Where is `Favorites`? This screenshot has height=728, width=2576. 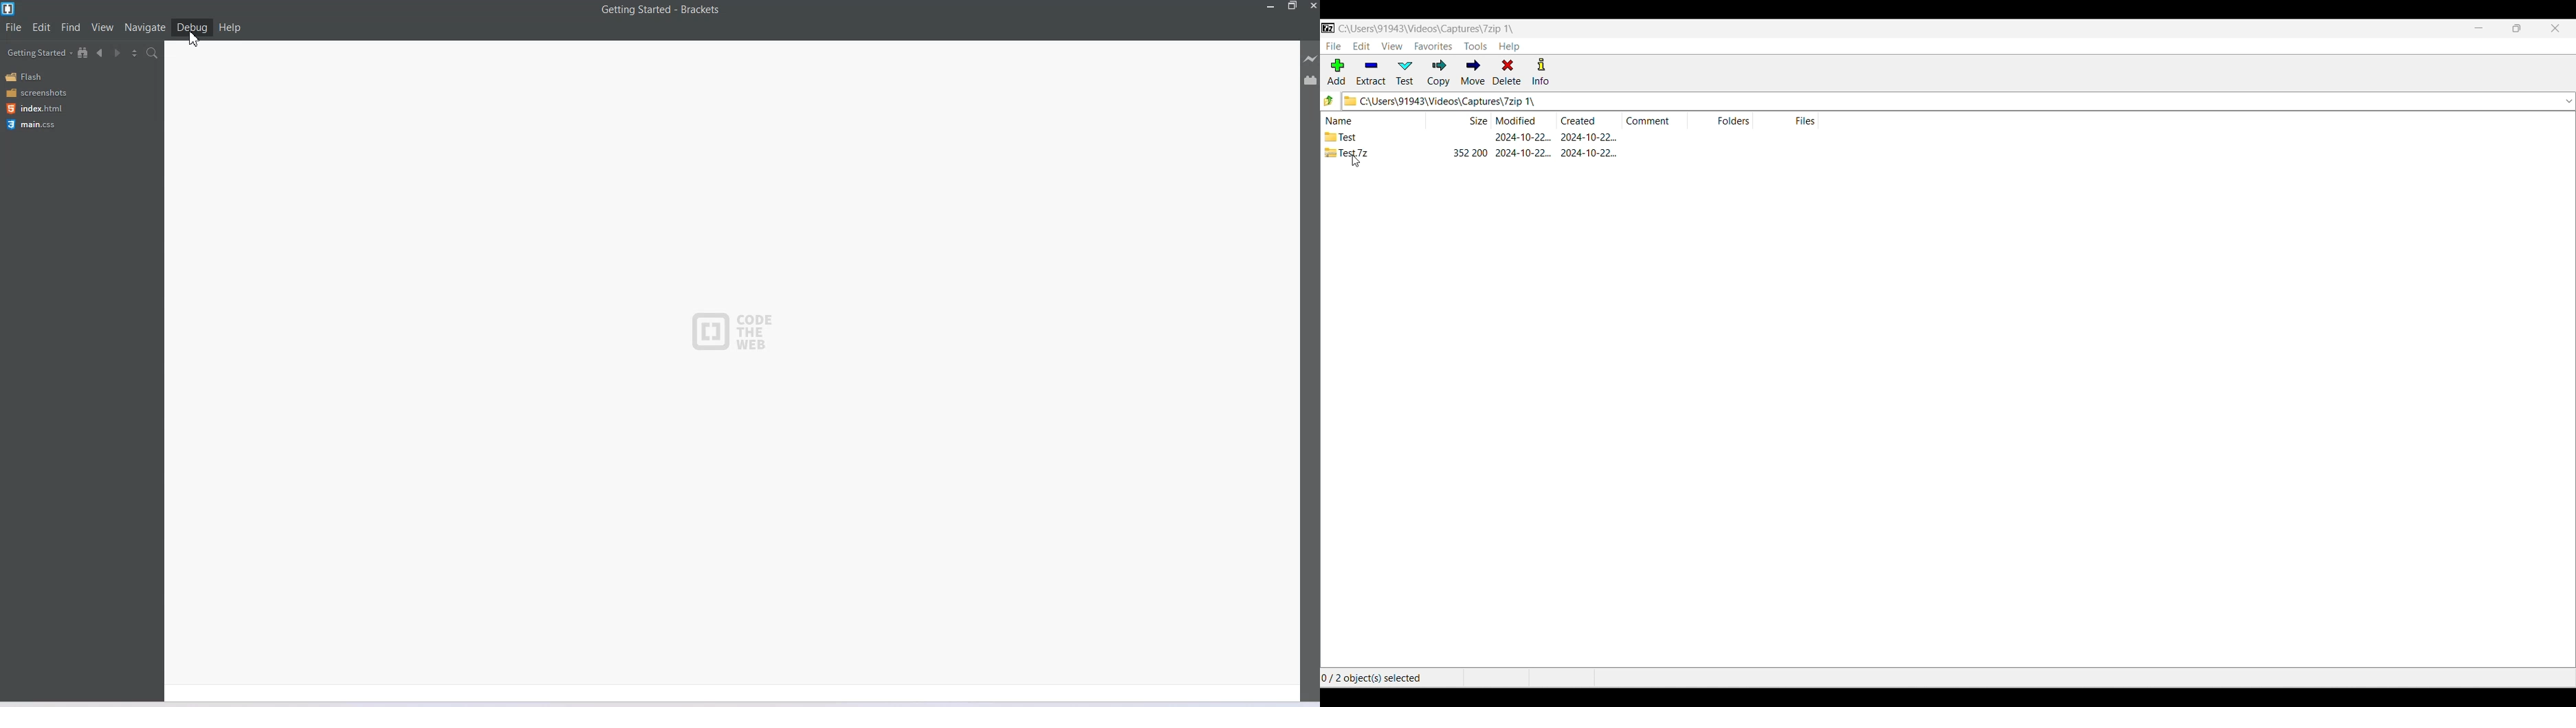 Favorites is located at coordinates (1434, 46).